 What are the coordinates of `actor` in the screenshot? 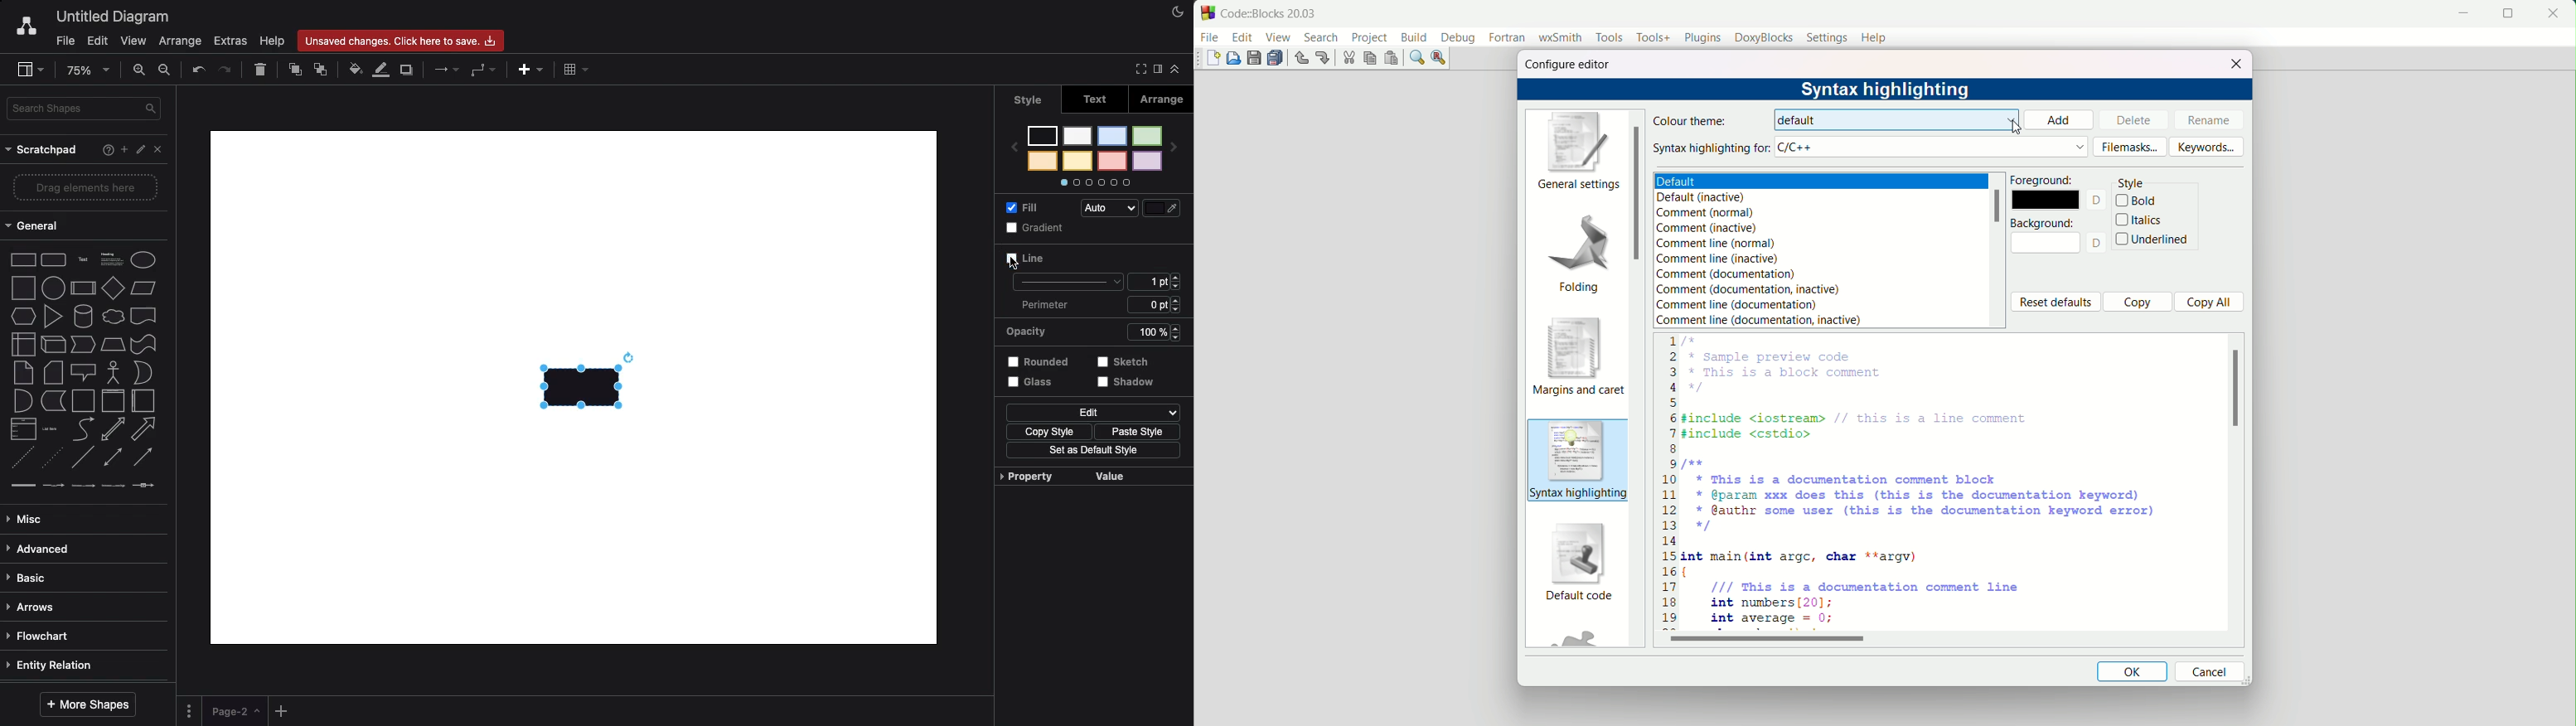 It's located at (115, 372).